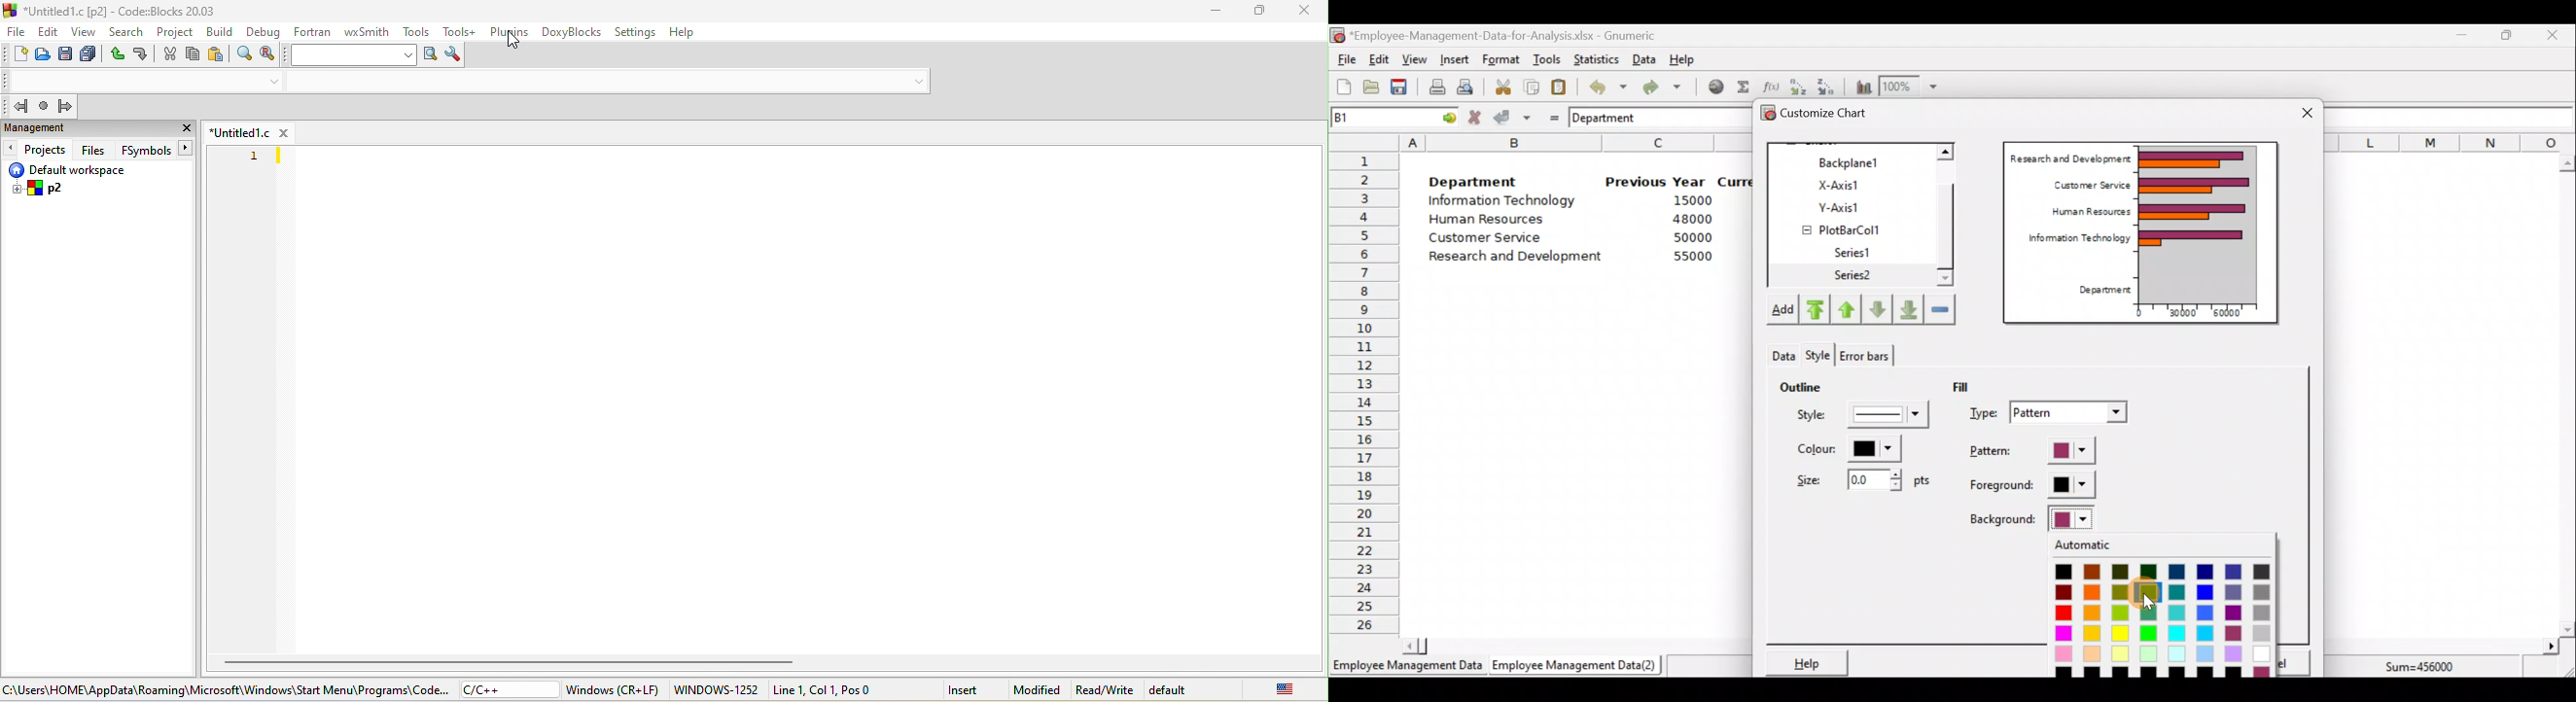 This screenshot has height=728, width=2576. I want to click on Statistics, so click(1594, 58).